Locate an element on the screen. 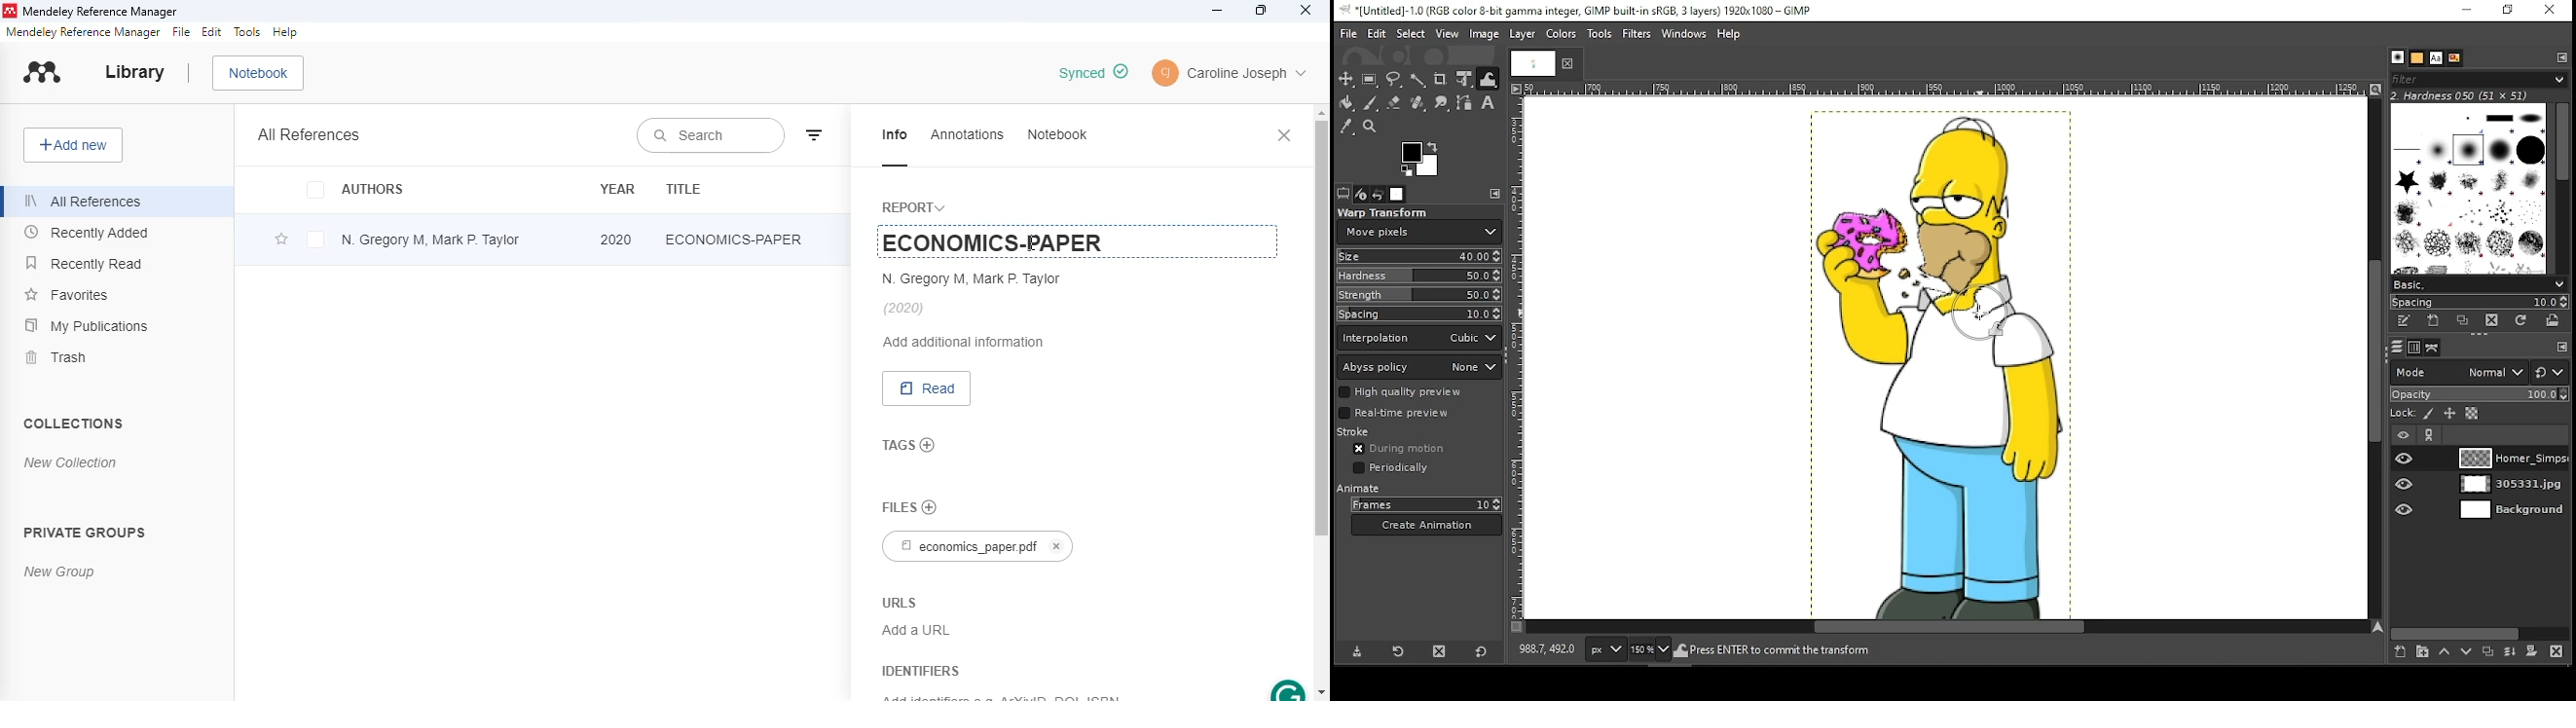 The width and height of the screenshot is (2576, 728). delete brush is located at coordinates (2491, 320).